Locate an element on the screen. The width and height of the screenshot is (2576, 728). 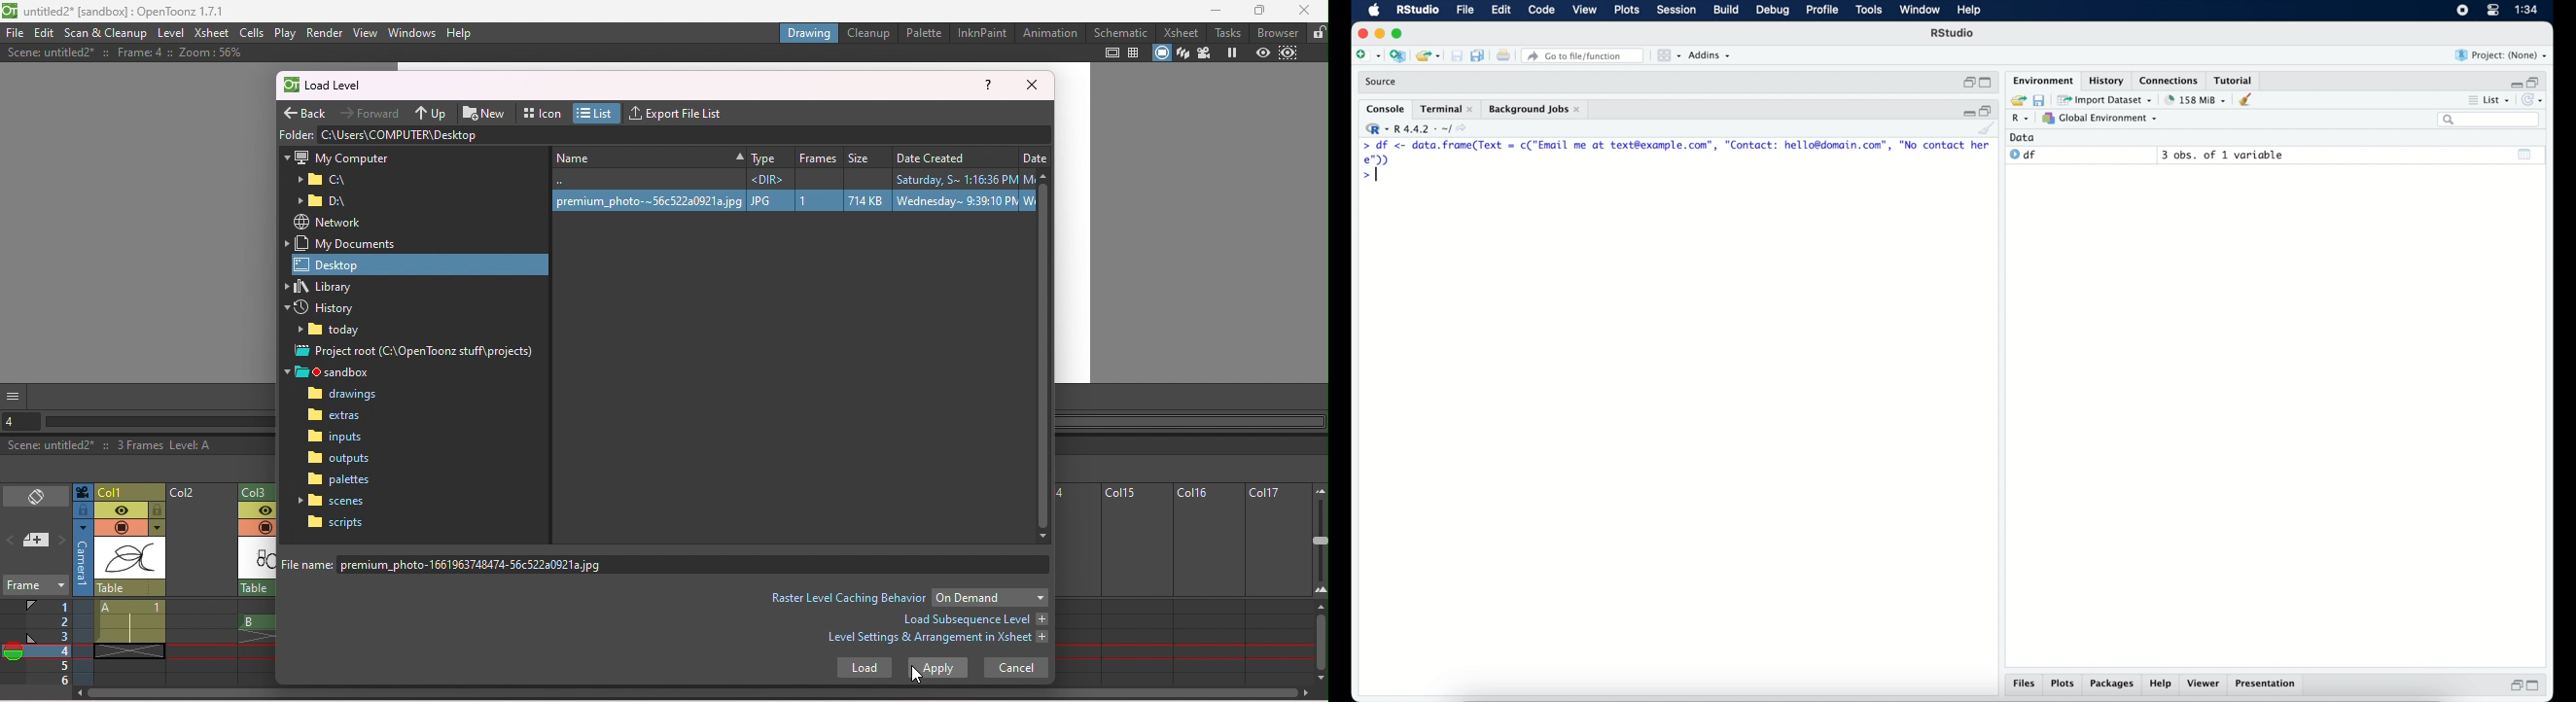
open existing project is located at coordinates (1427, 55).